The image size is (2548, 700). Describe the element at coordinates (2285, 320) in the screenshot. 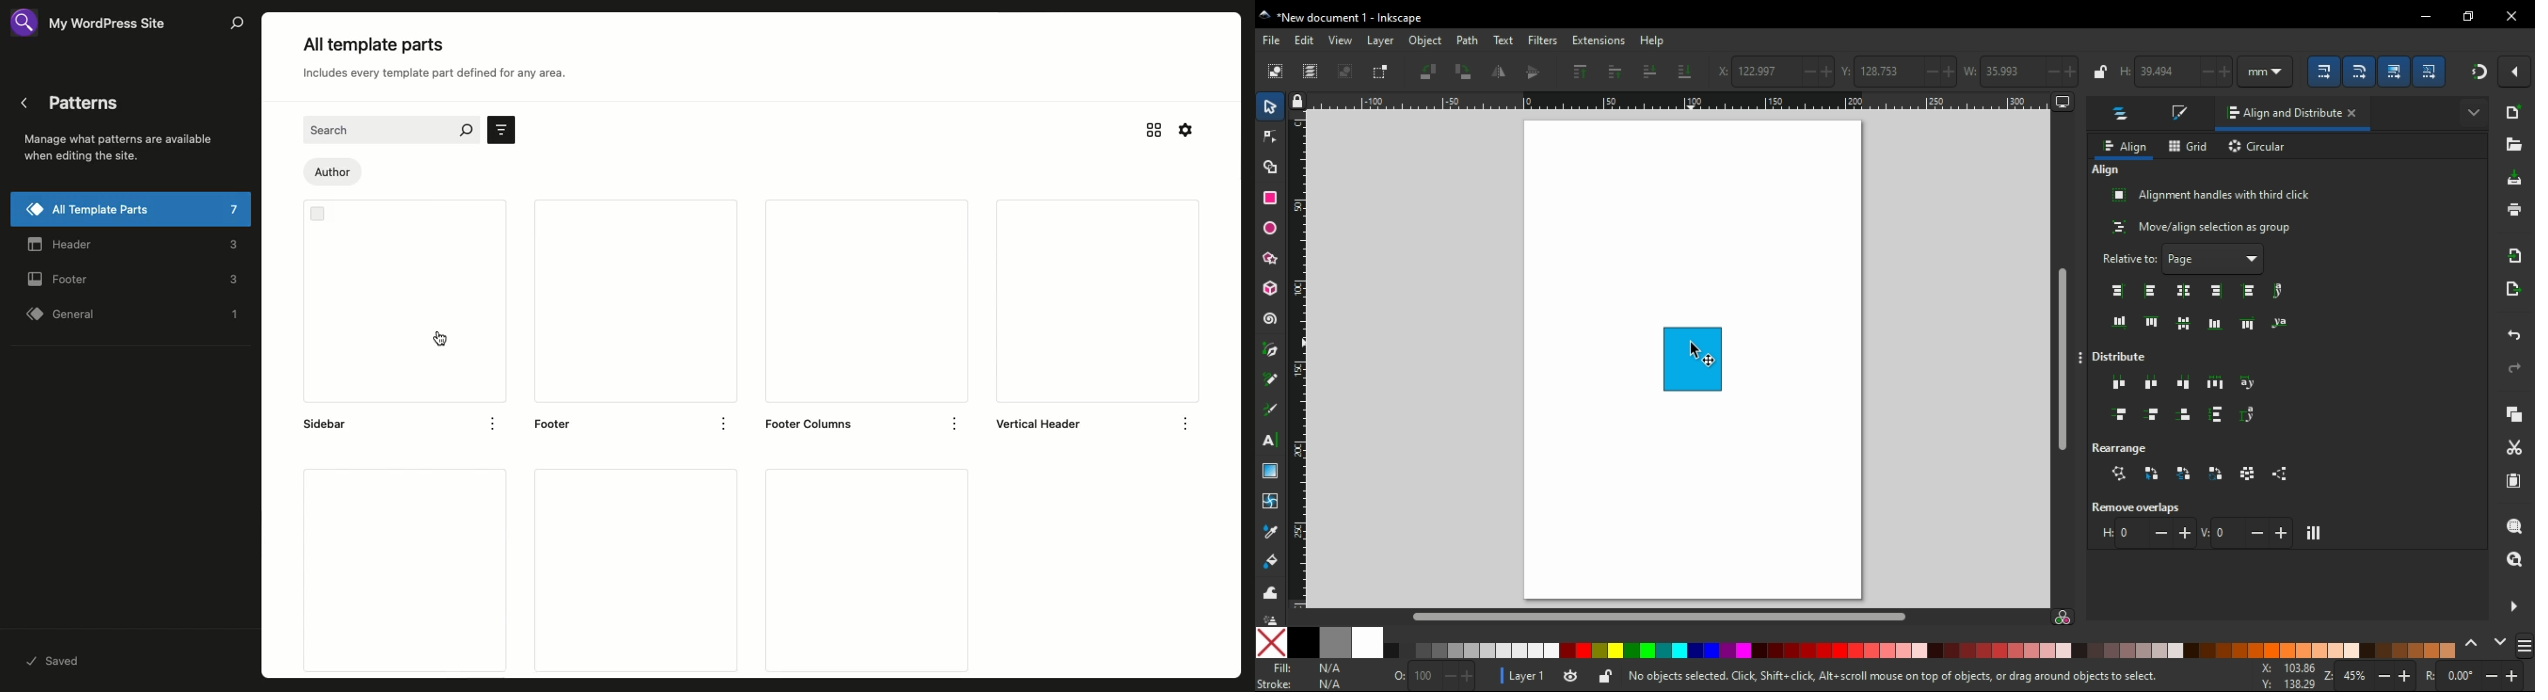

I see `align text anchors horizontally` at that location.